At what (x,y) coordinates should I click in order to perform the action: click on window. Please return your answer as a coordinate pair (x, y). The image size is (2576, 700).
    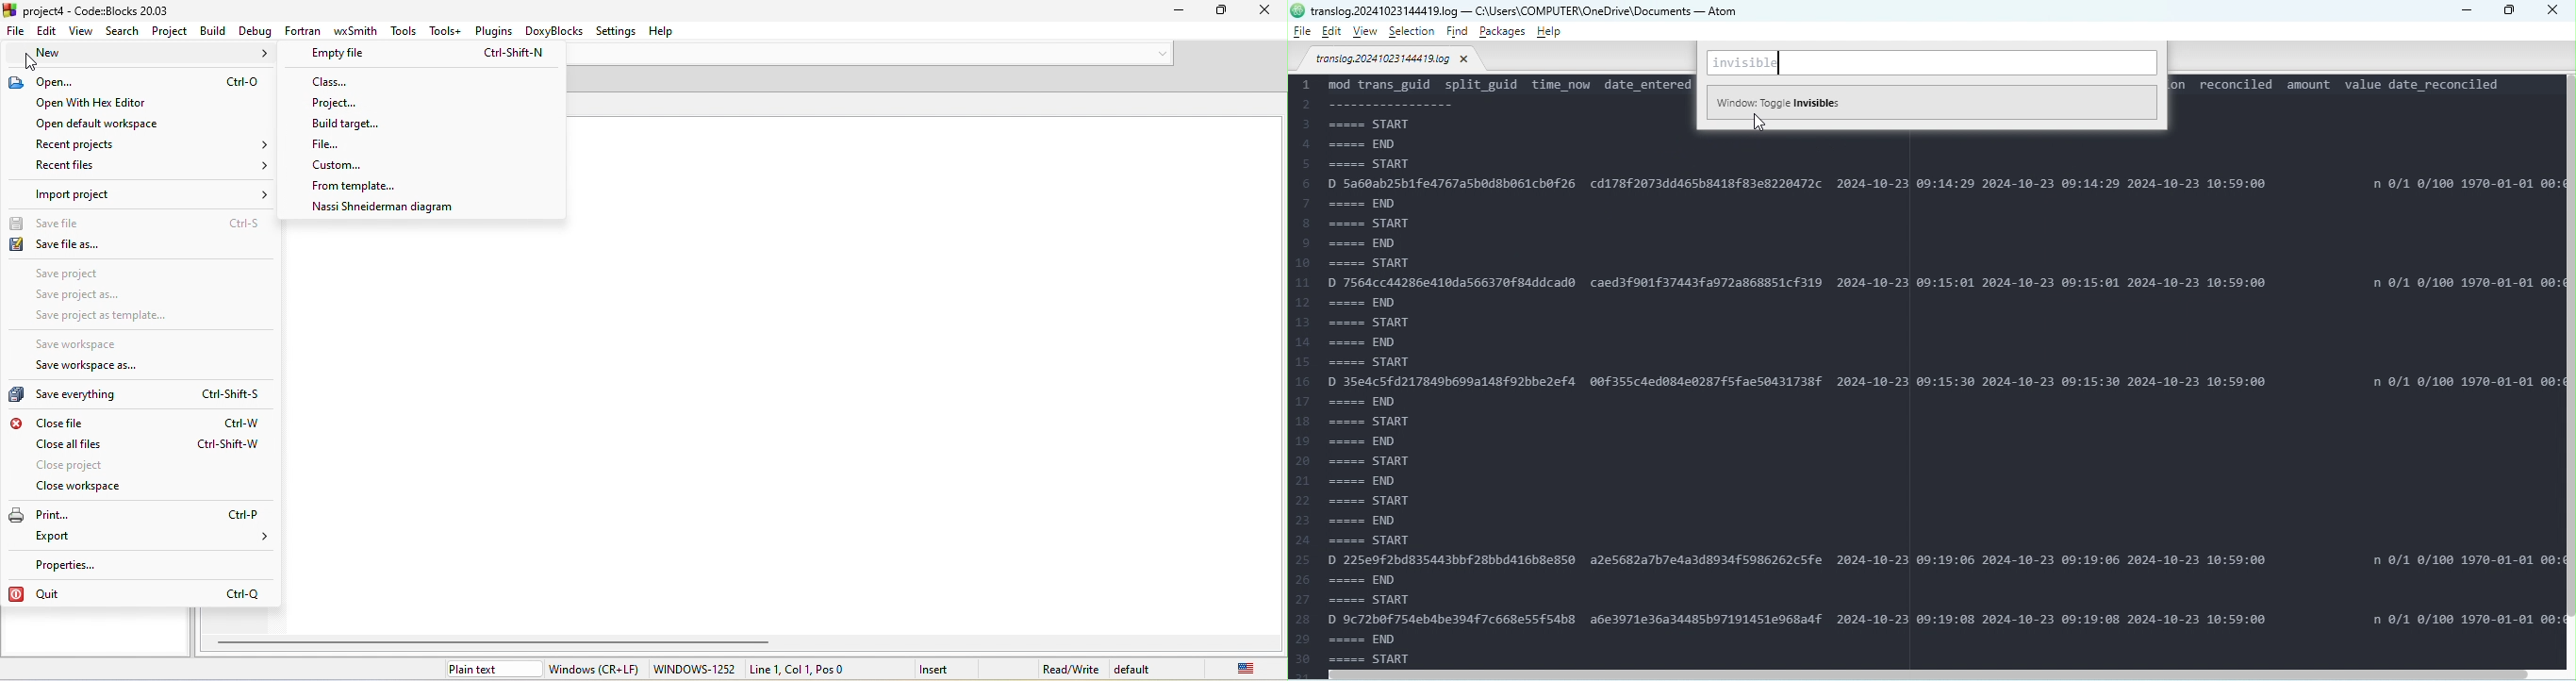
    Looking at the image, I should click on (595, 669).